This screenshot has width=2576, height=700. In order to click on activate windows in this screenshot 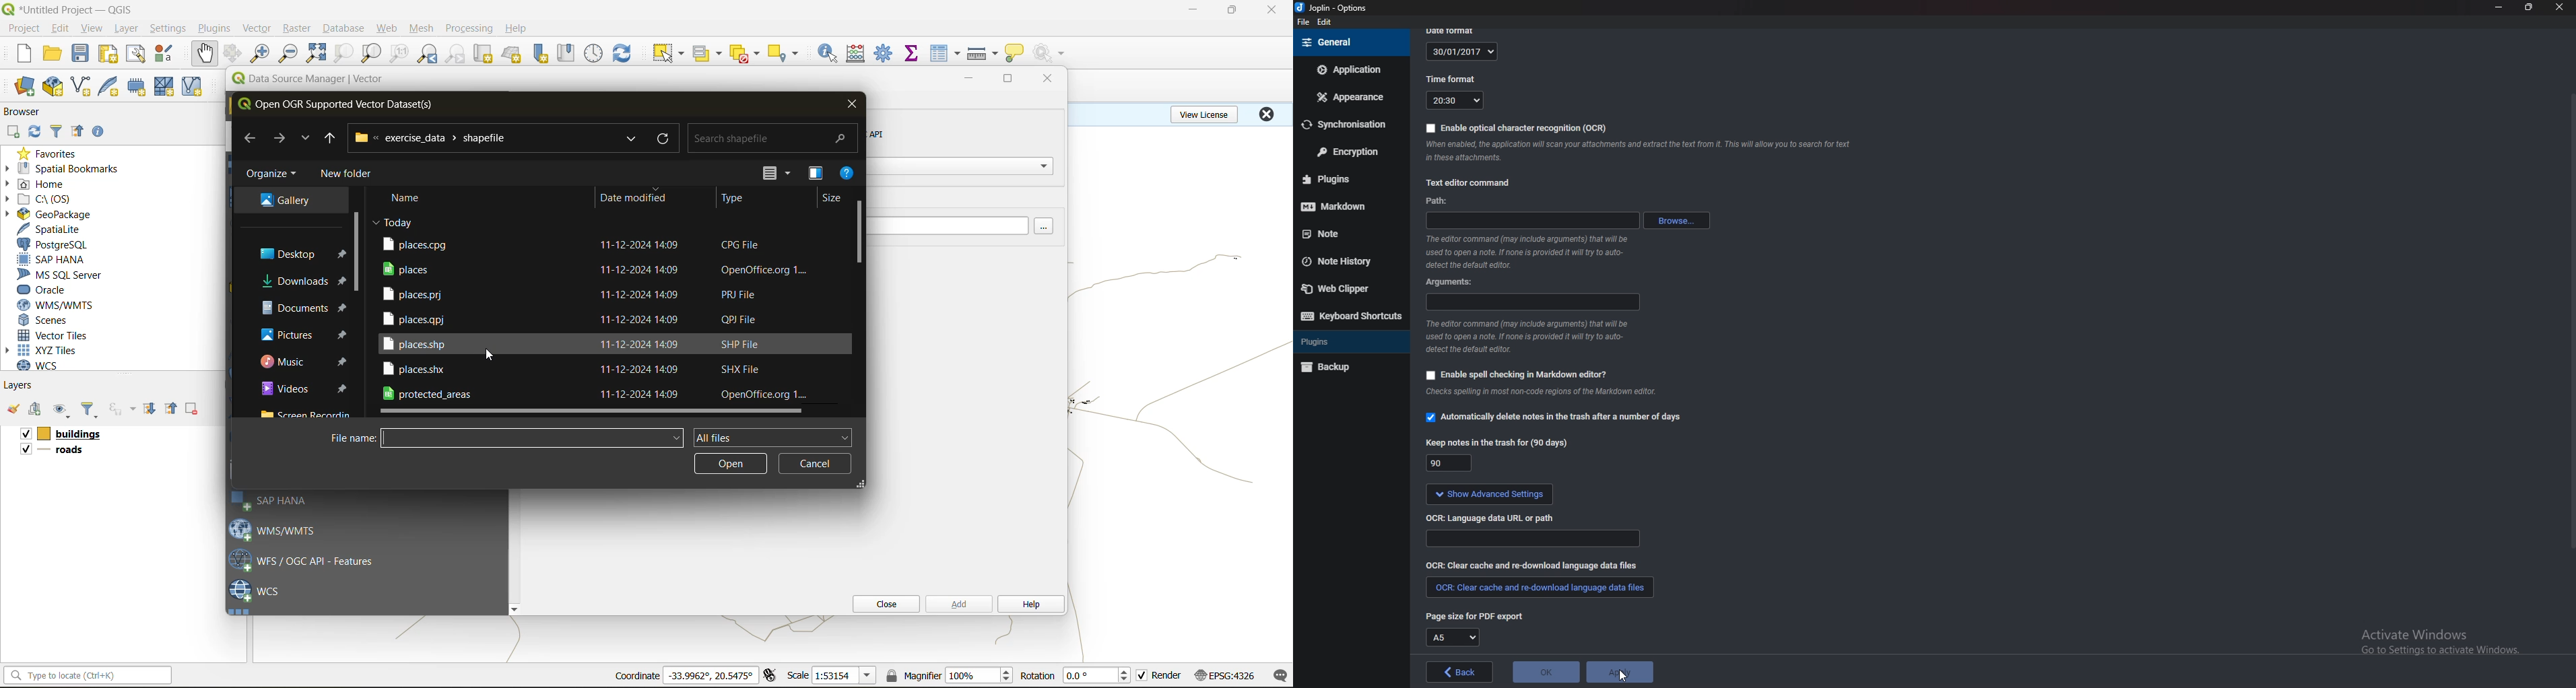, I will do `click(2447, 639)`.